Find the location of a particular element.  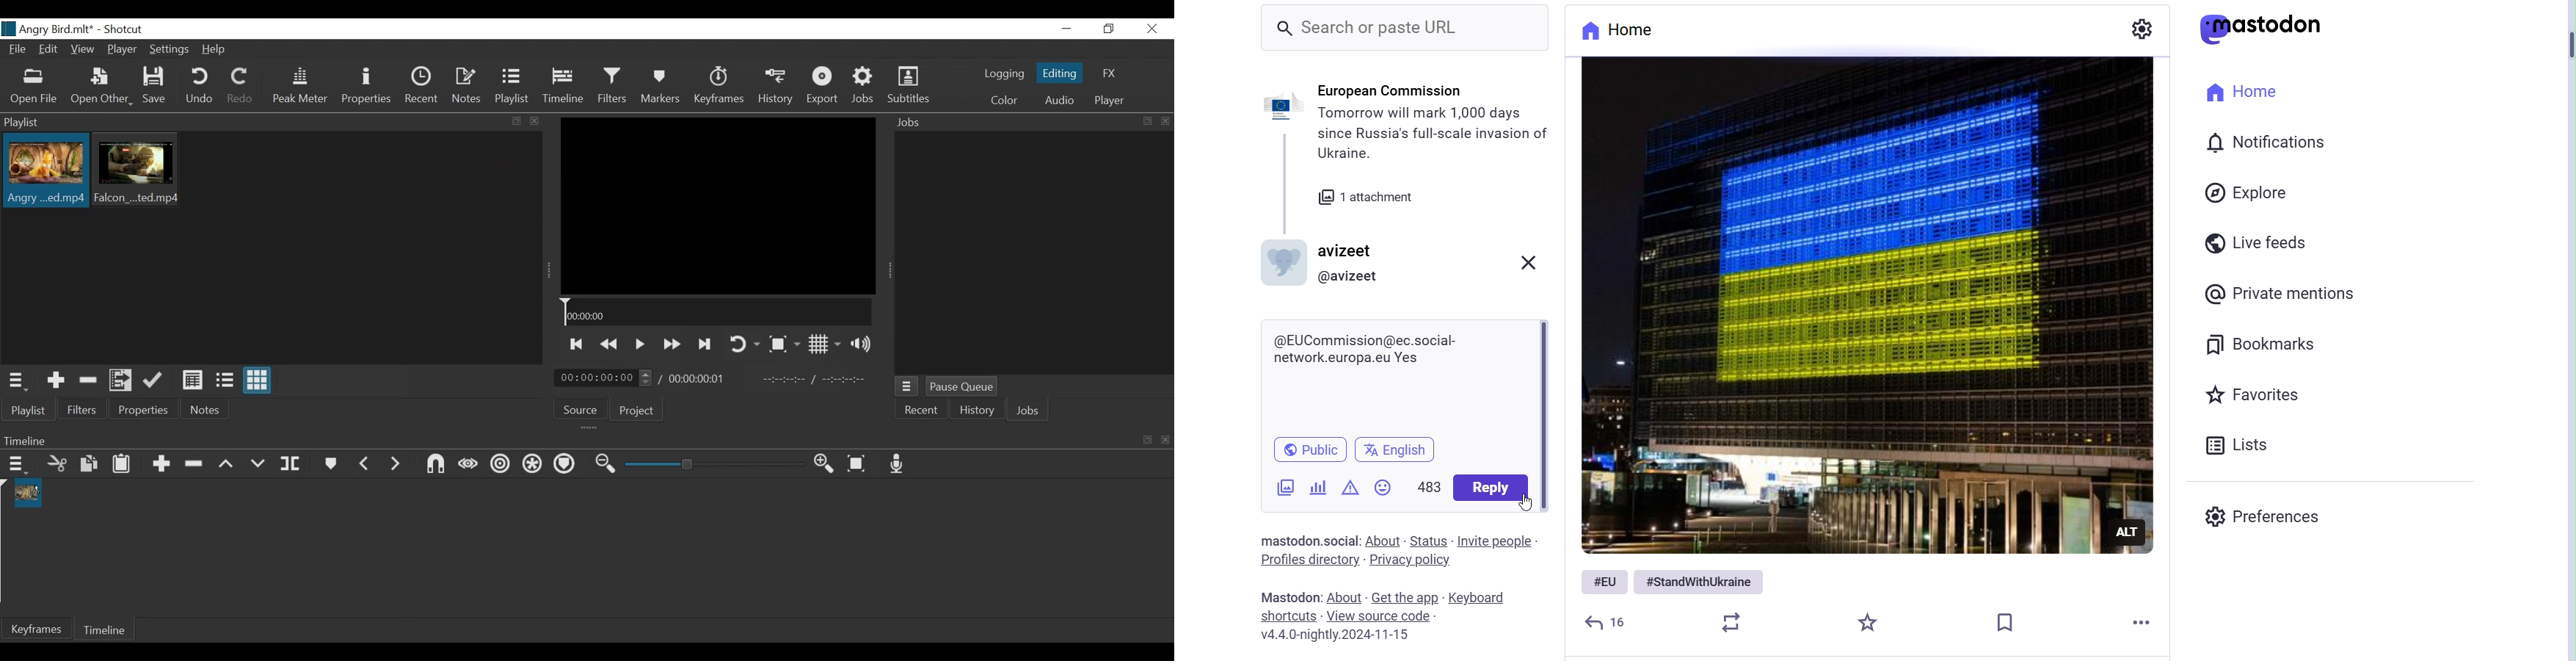

Notes is located at coordinates (467, 88).